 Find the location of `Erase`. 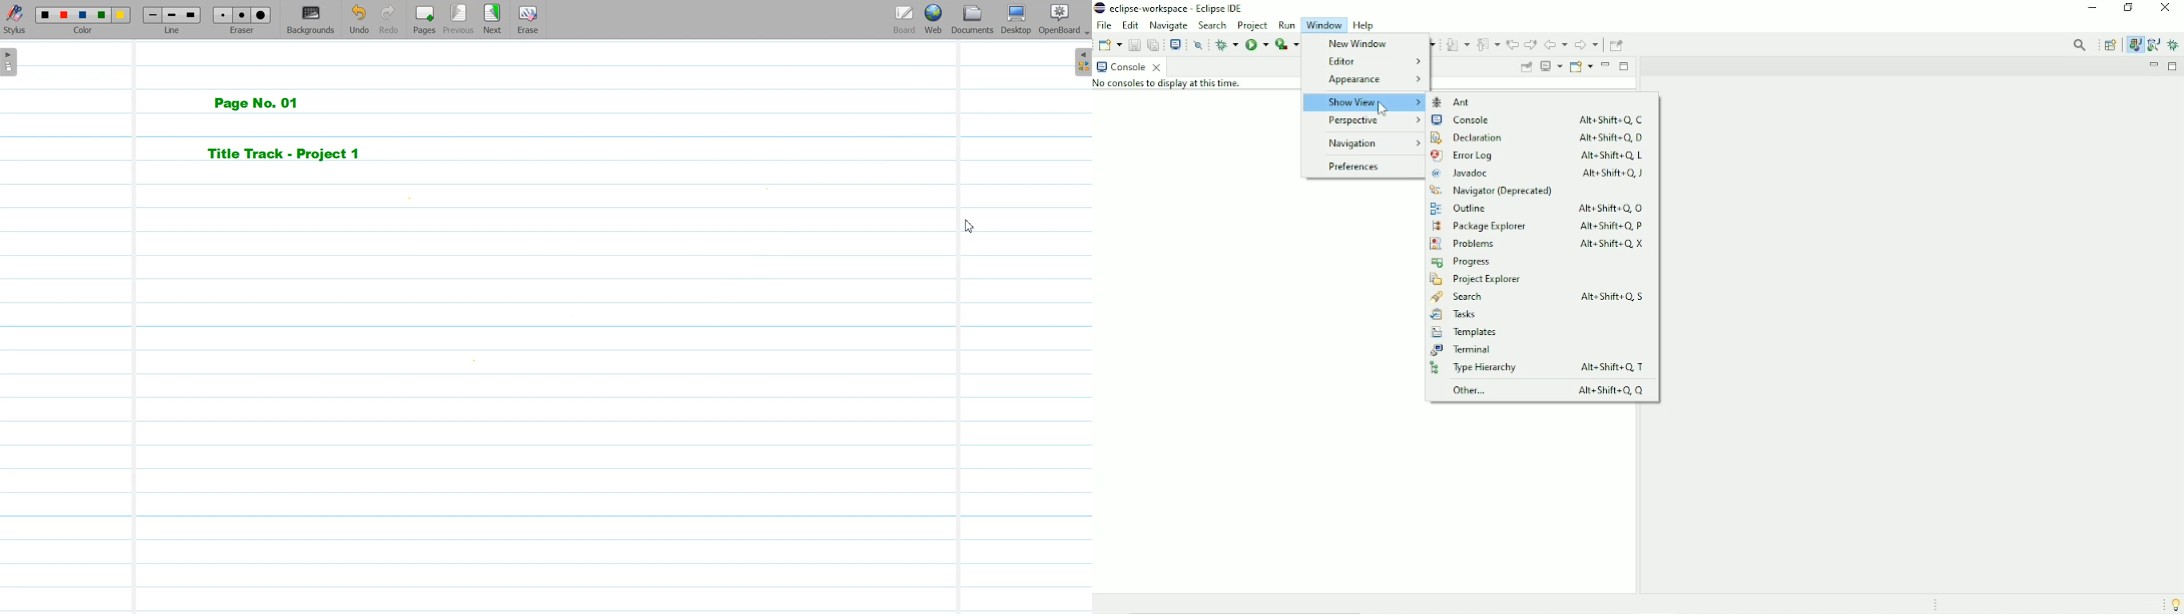

Erase is located at coordinates (527, 19).